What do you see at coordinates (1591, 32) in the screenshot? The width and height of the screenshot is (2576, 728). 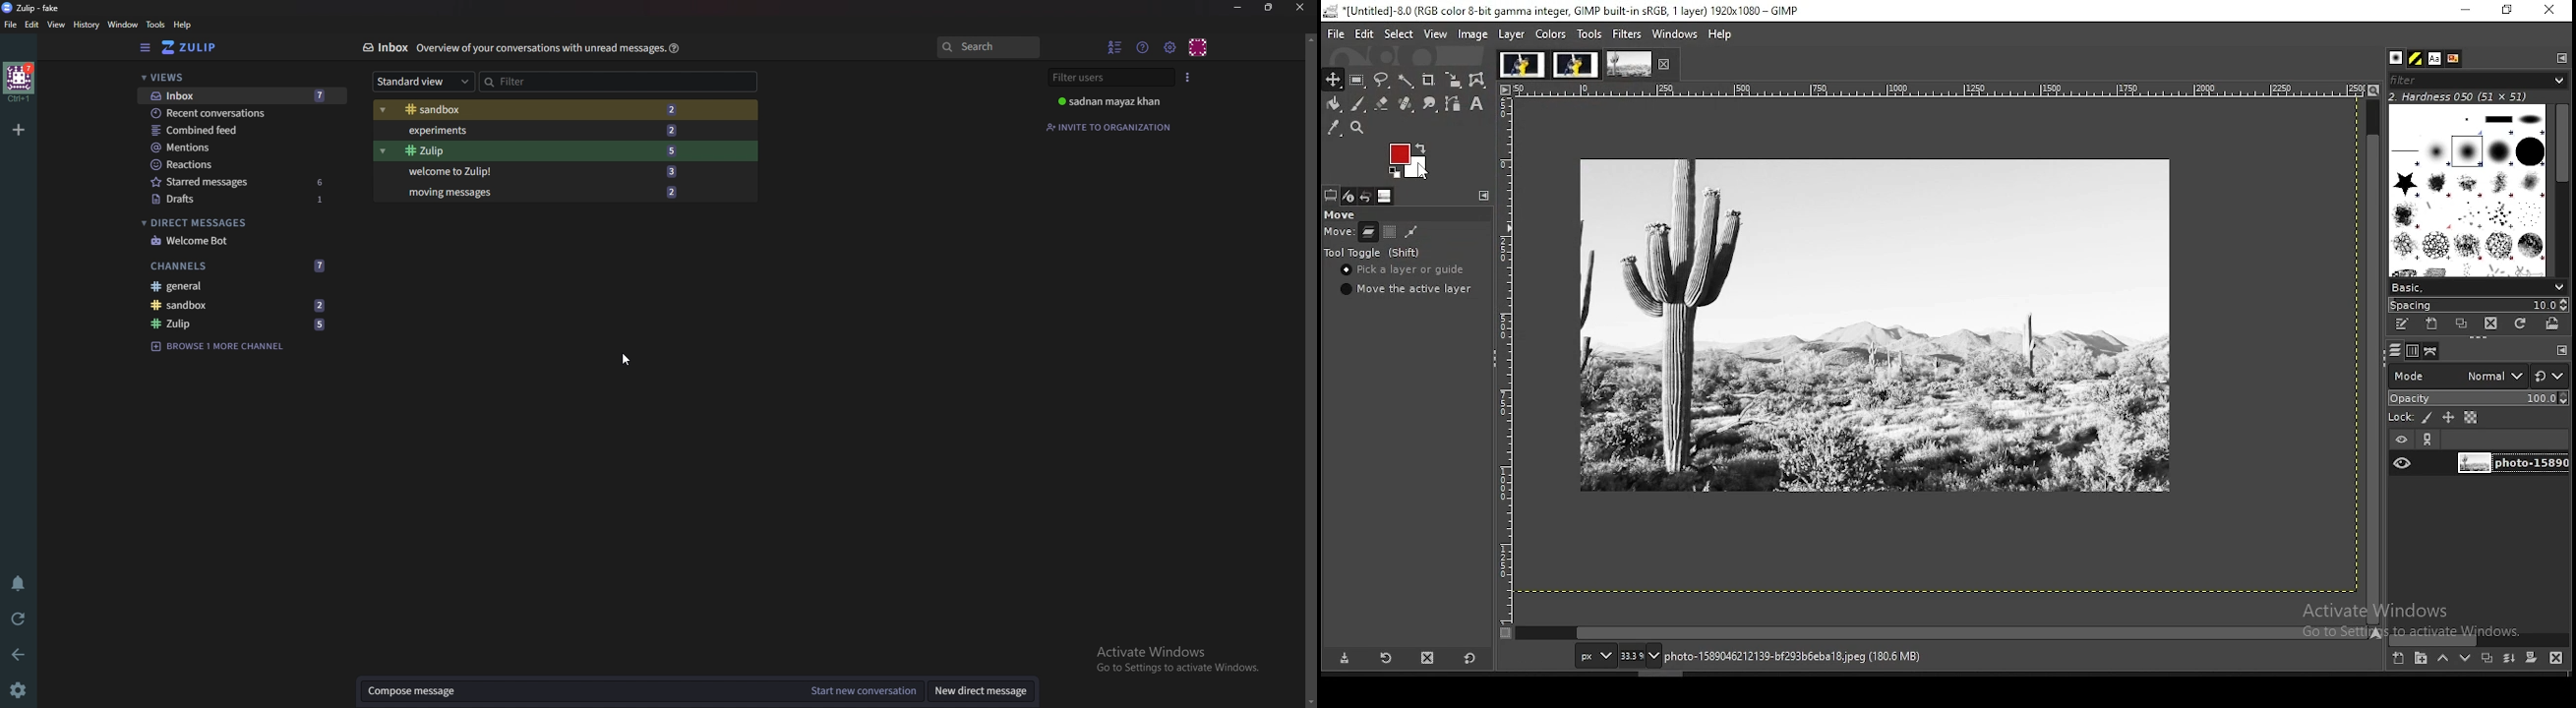 I see `tools` at bounding box center [1591, 32].